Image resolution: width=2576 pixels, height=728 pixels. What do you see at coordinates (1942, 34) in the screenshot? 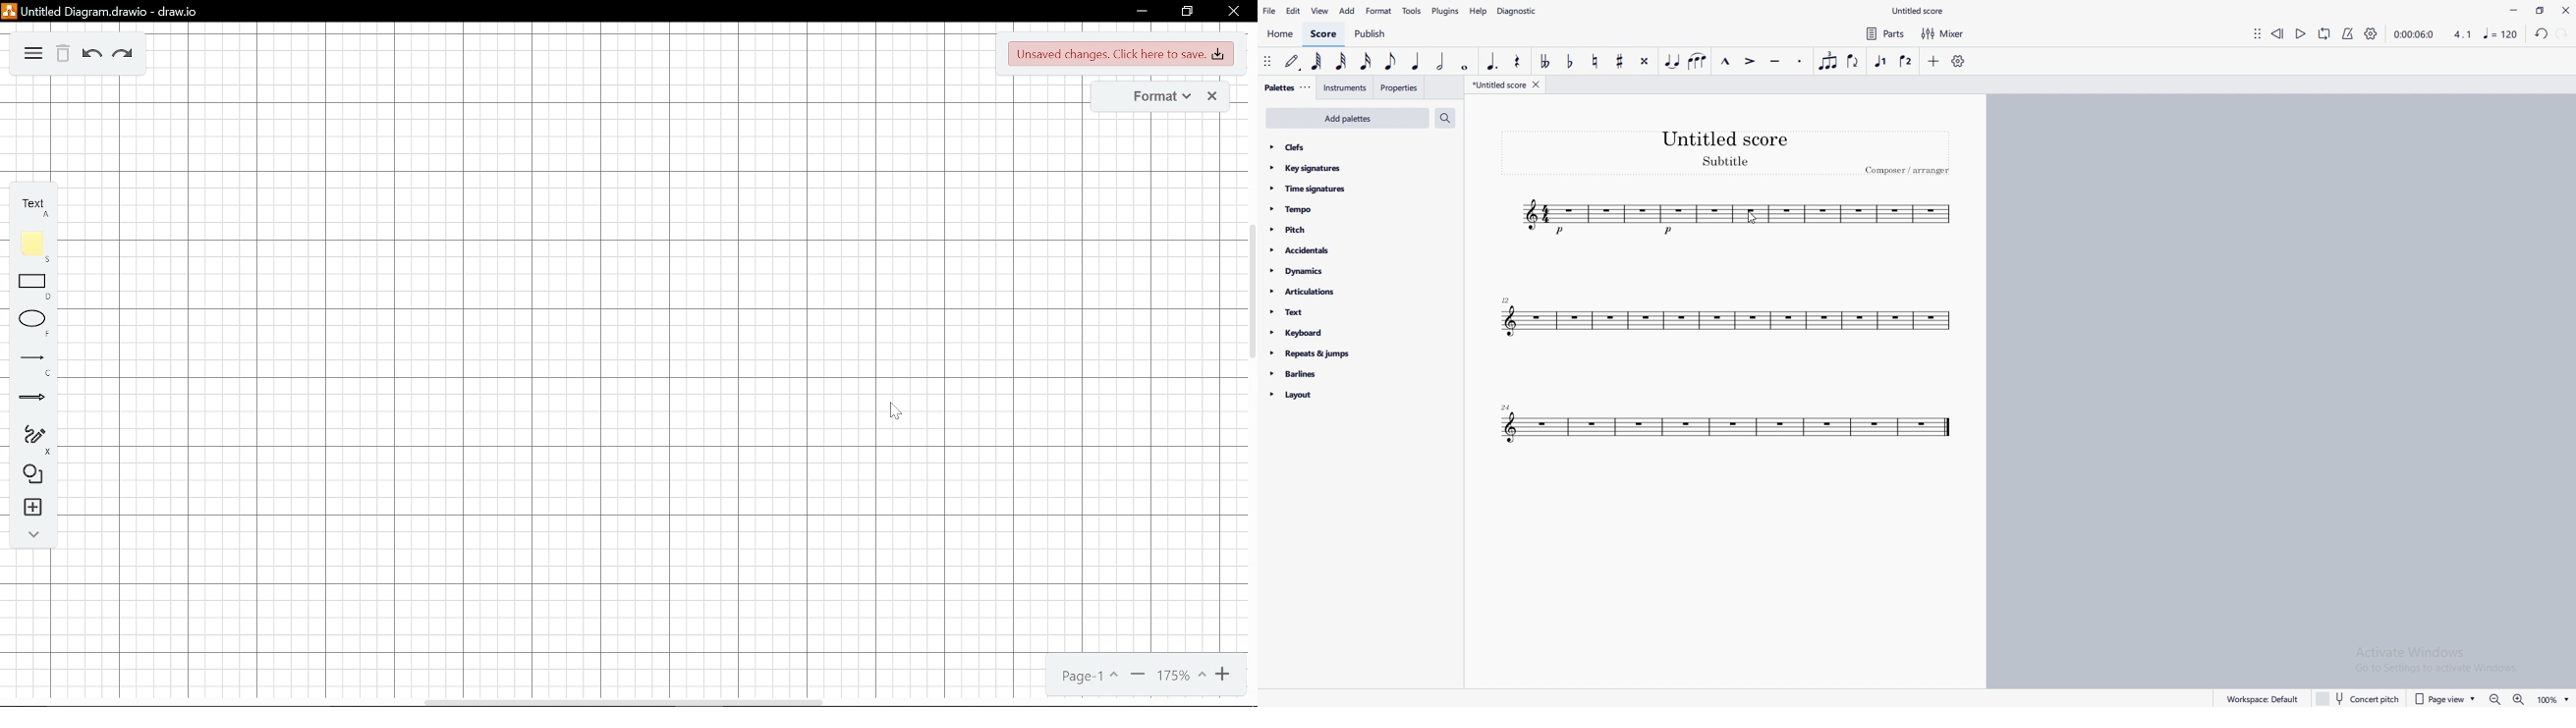
I see `mixer` at bounding box center [1942, 34].